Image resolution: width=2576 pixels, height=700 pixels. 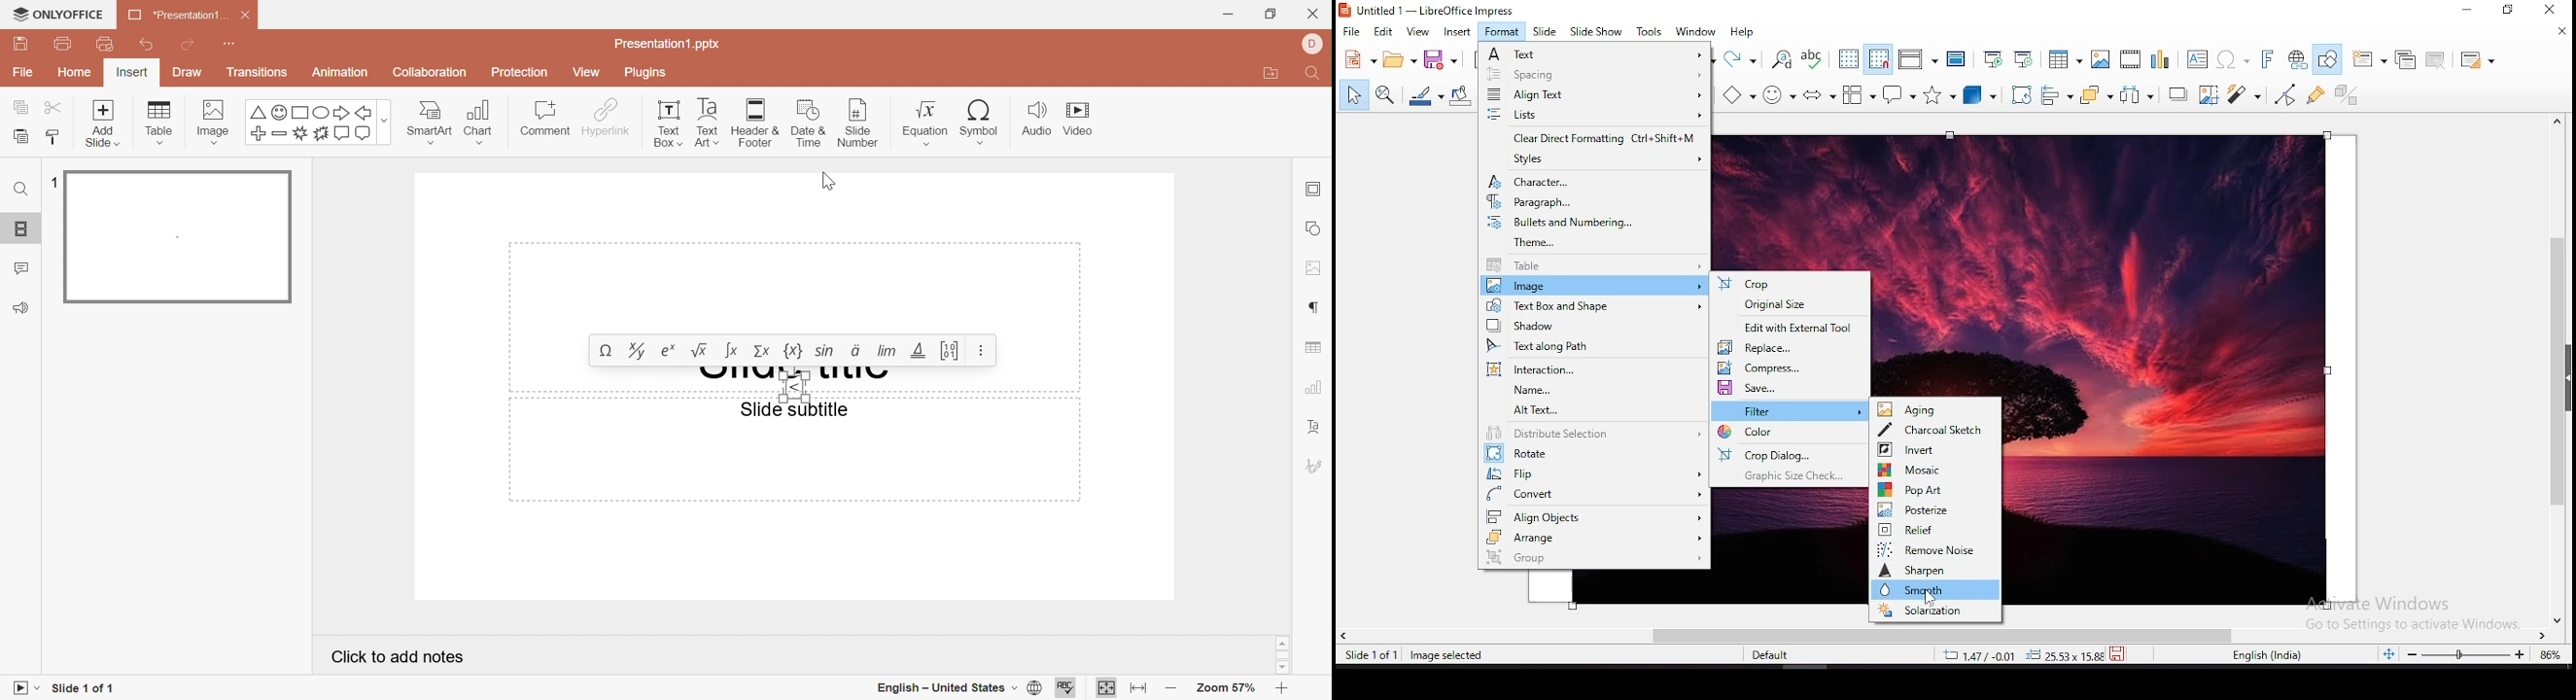 I want to click on block arrows, so click(x=1820, y=94).